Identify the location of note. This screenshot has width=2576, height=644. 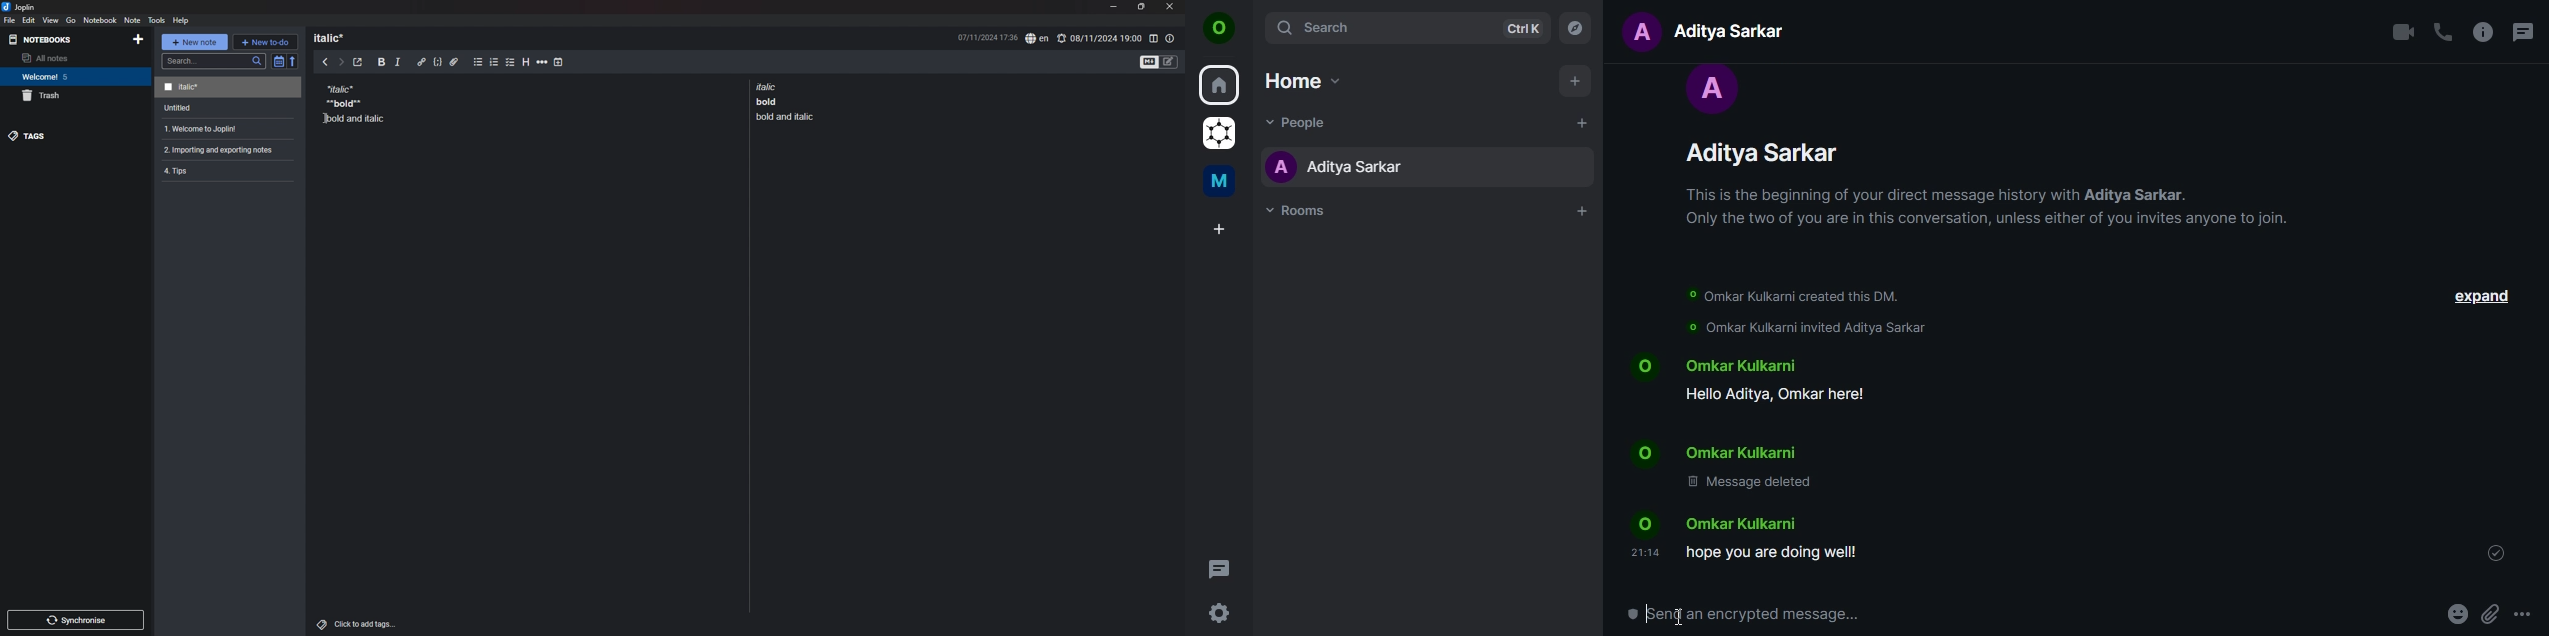
(228, 88).